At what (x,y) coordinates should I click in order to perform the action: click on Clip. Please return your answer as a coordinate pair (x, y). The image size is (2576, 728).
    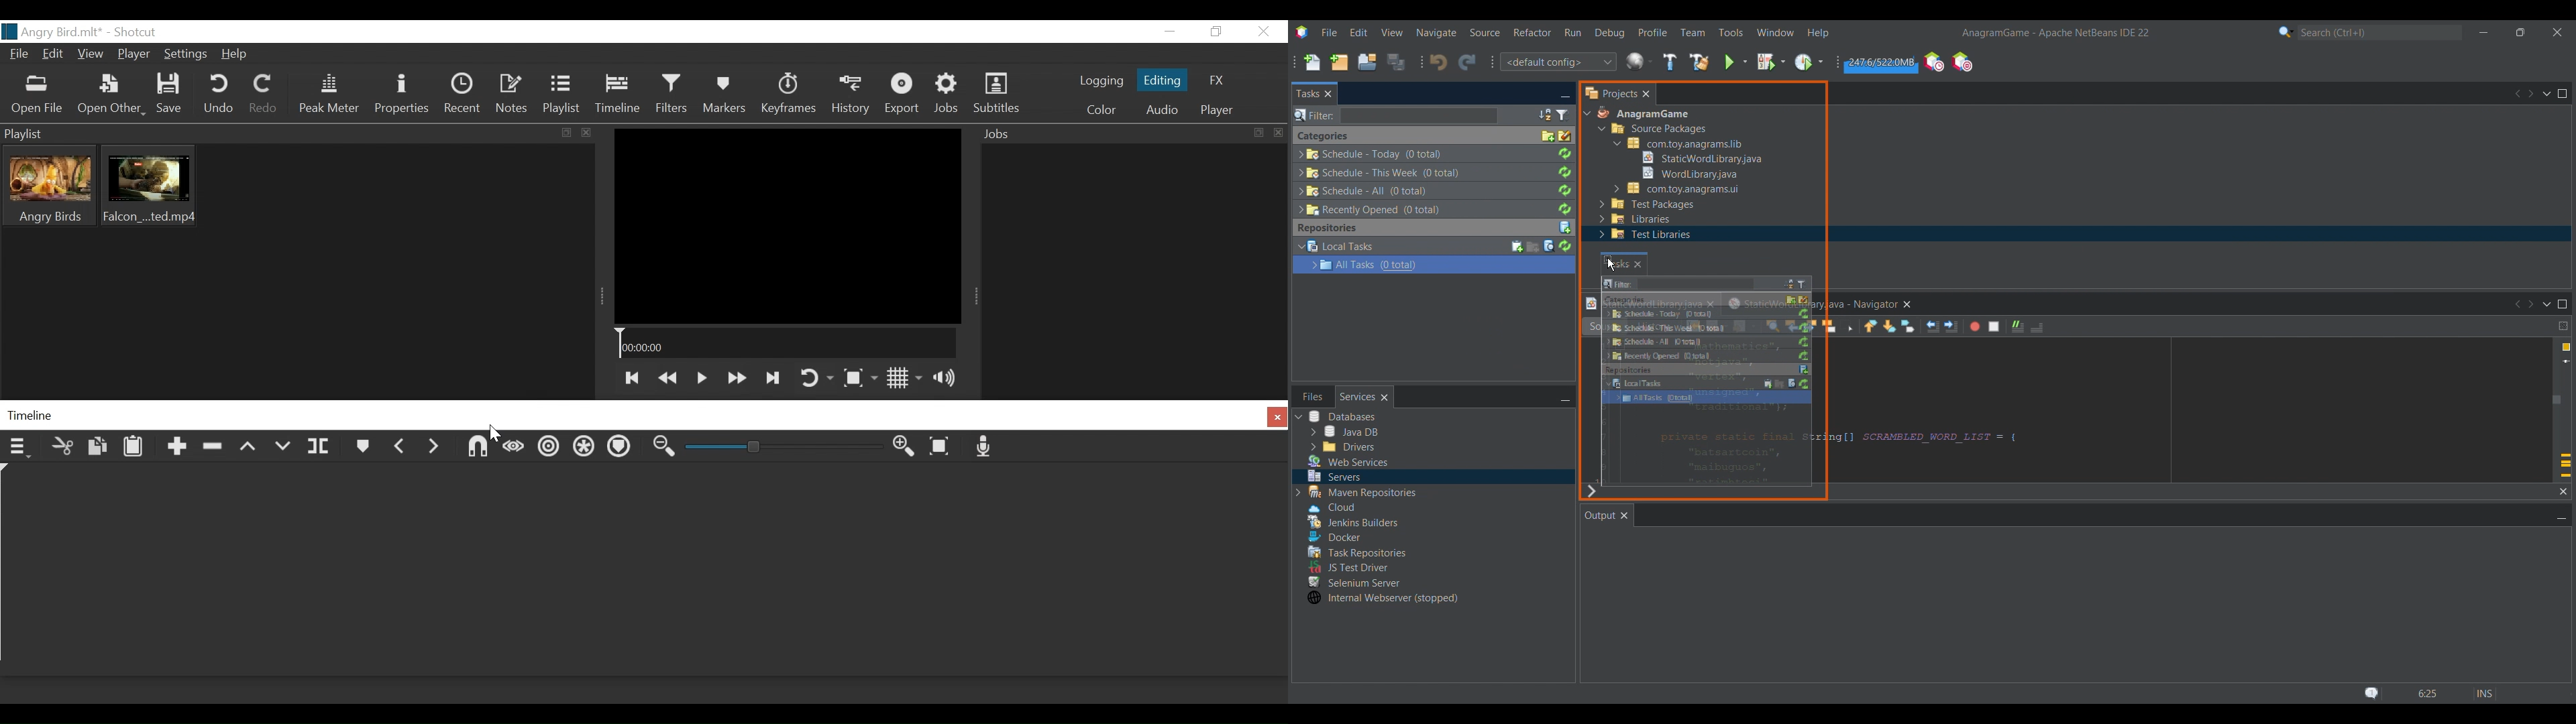
    Looking at the image, I should click on (50, 186).